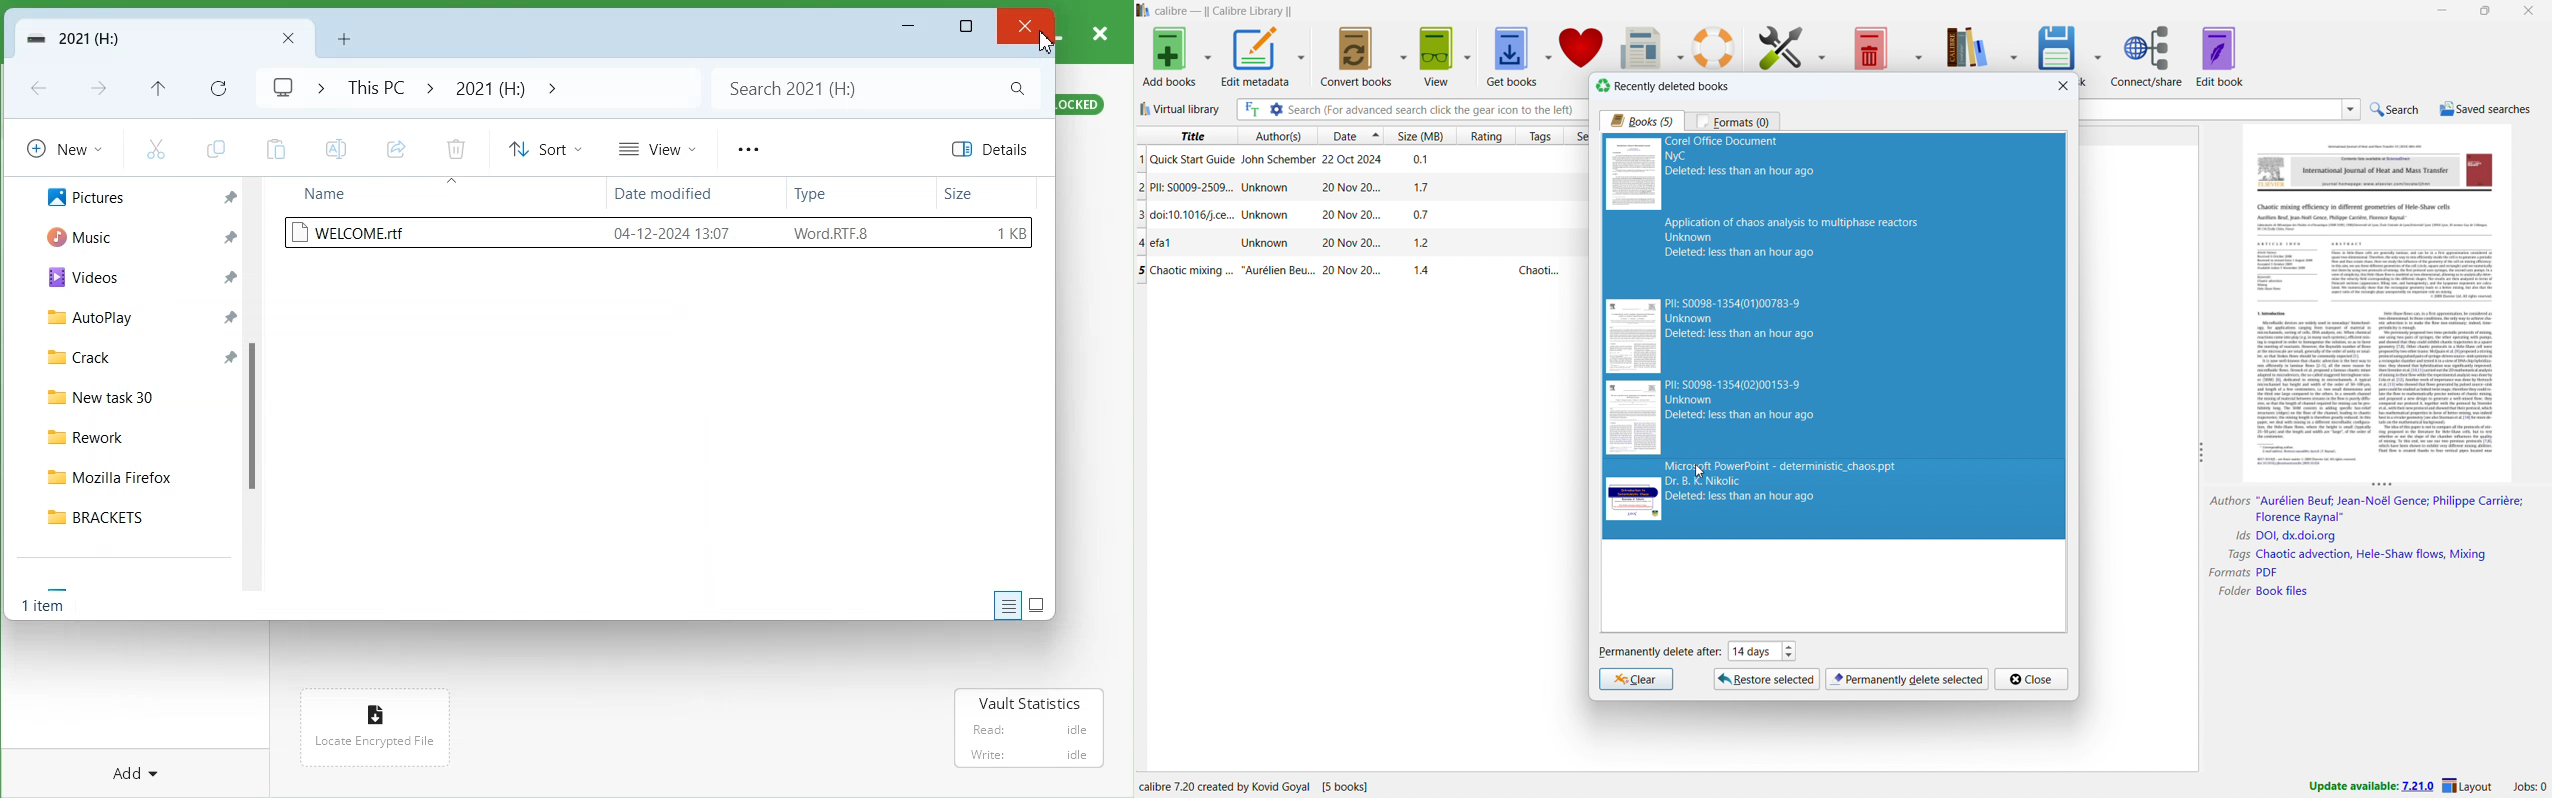 Image resolution: width=2576 pixels, height=812 pixels. What do you see at coordinates (1224, 11) in the screenshot?
I see `title` at bounding box center [1224, 11].